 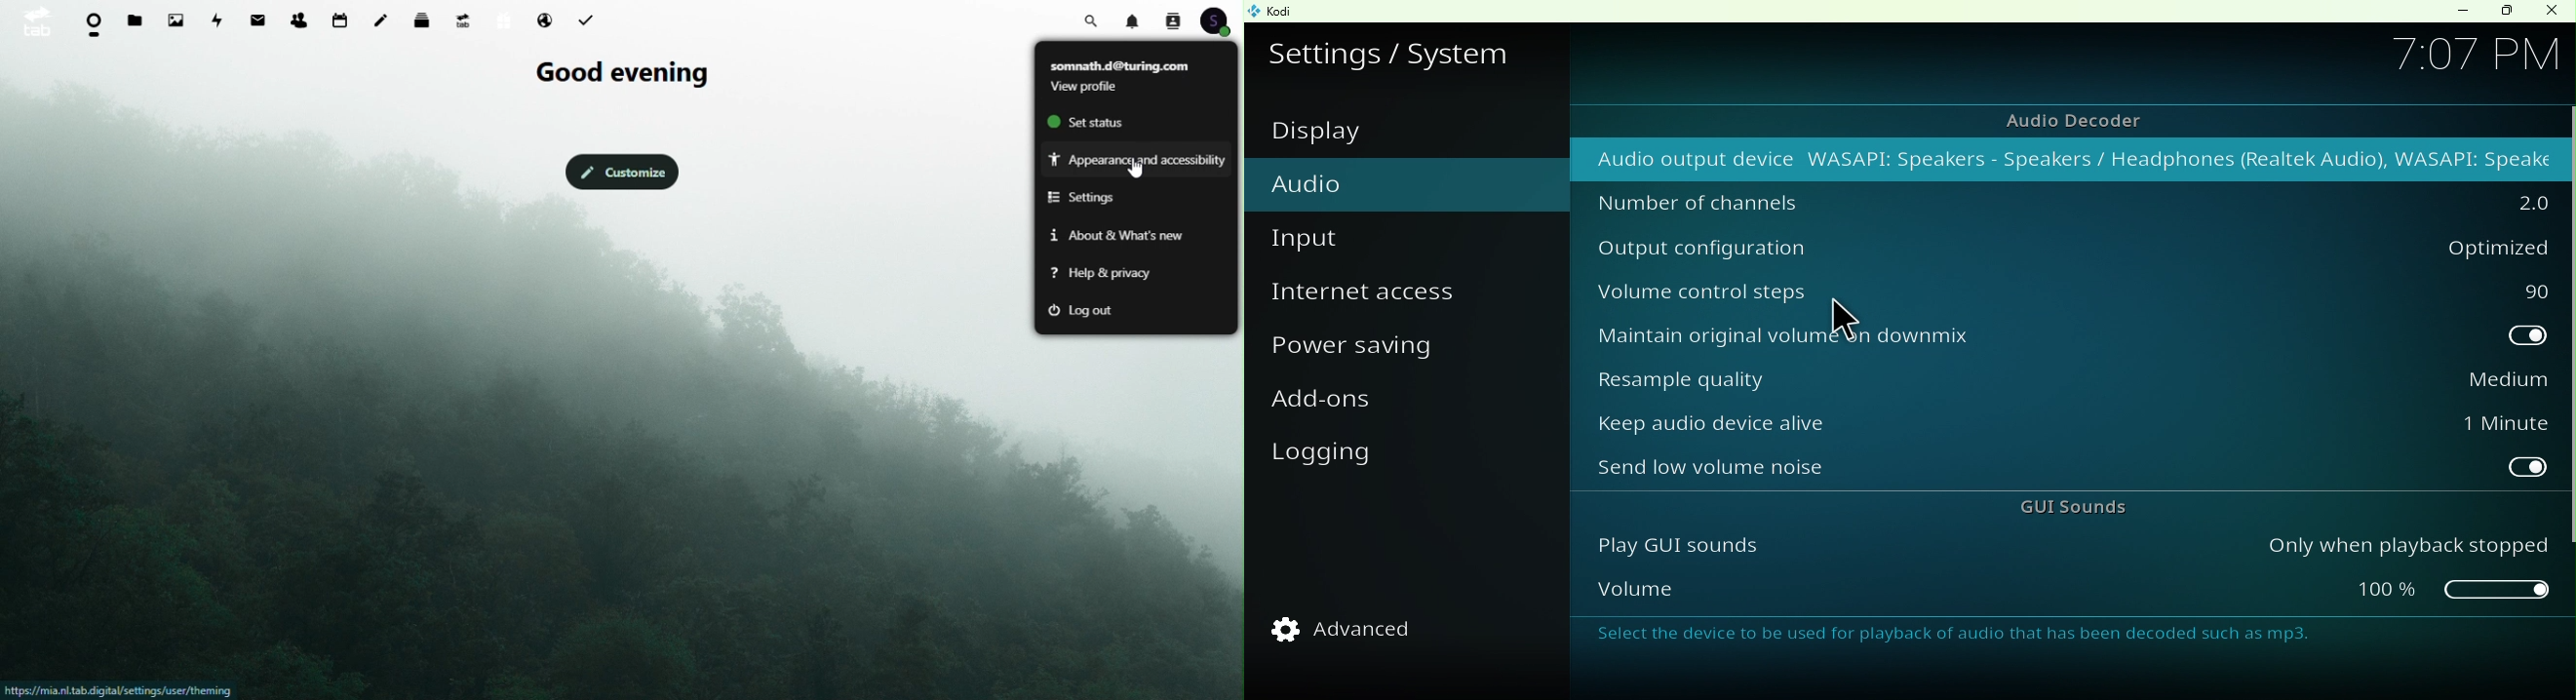 I want to click on Keep audio device alive, so click(x=1947, y=427).